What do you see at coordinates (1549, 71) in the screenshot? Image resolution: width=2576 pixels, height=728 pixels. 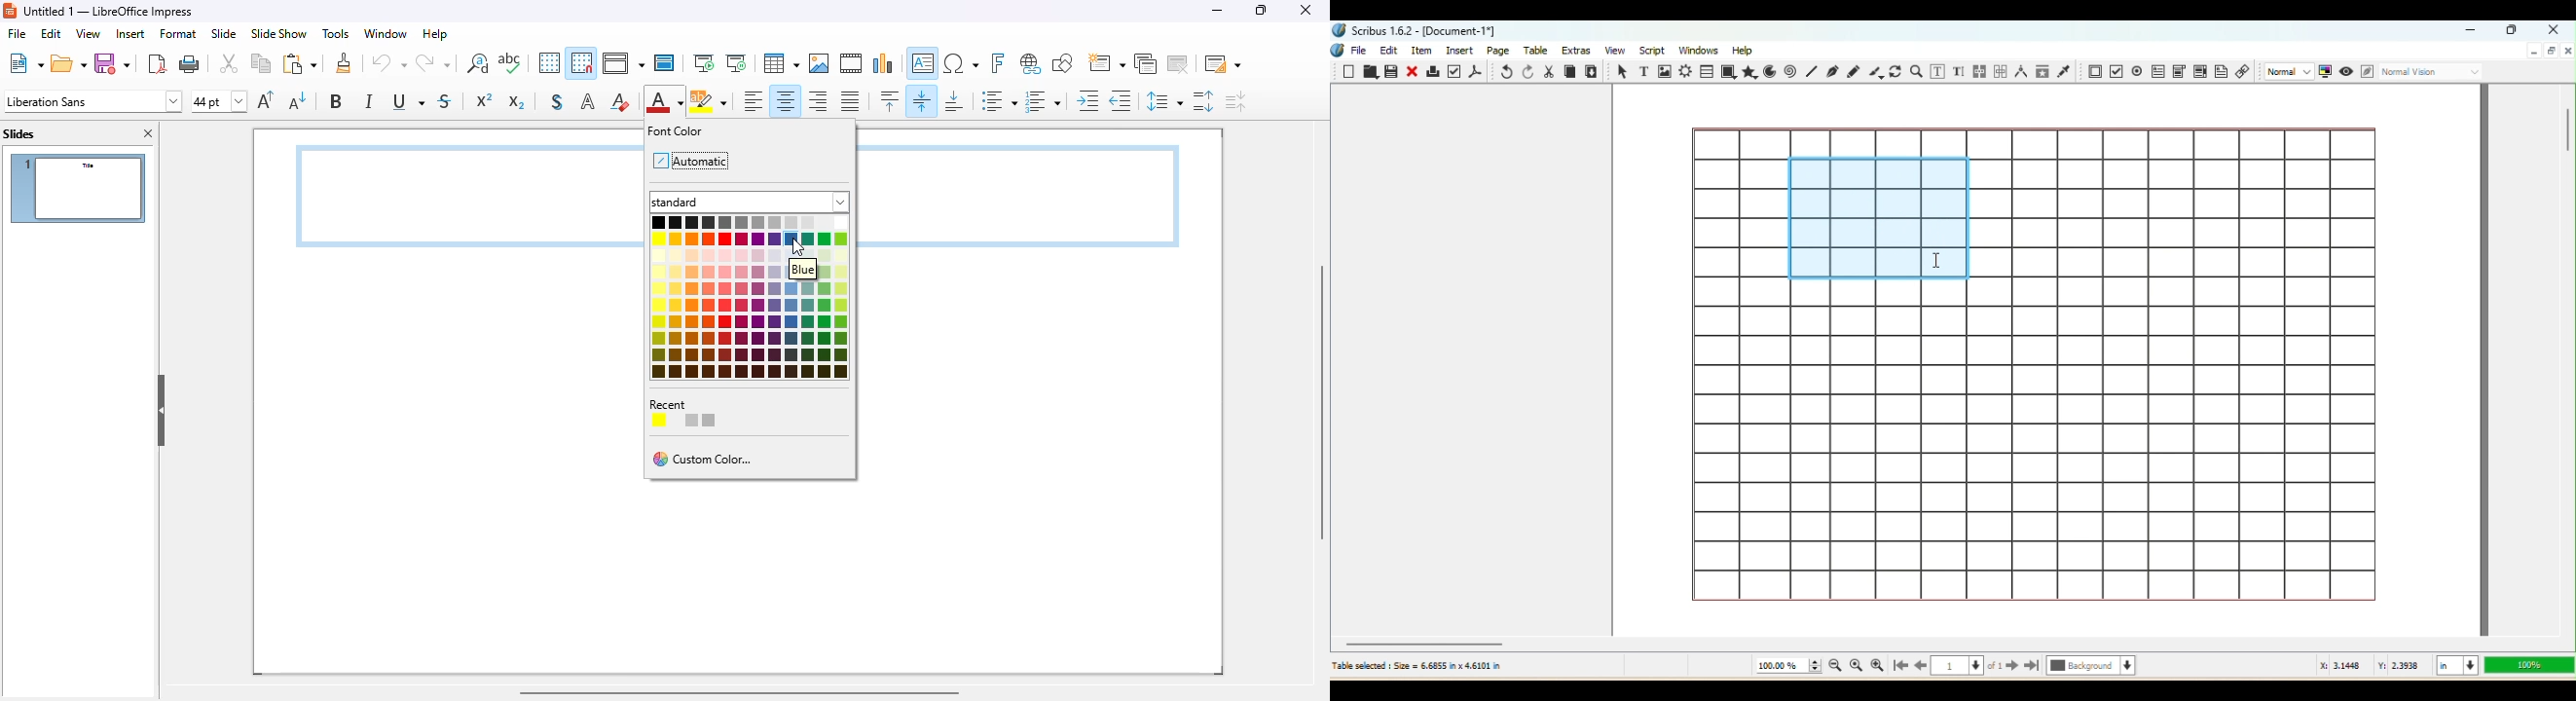 I see `Cut` at bounding box center [1549, 71].